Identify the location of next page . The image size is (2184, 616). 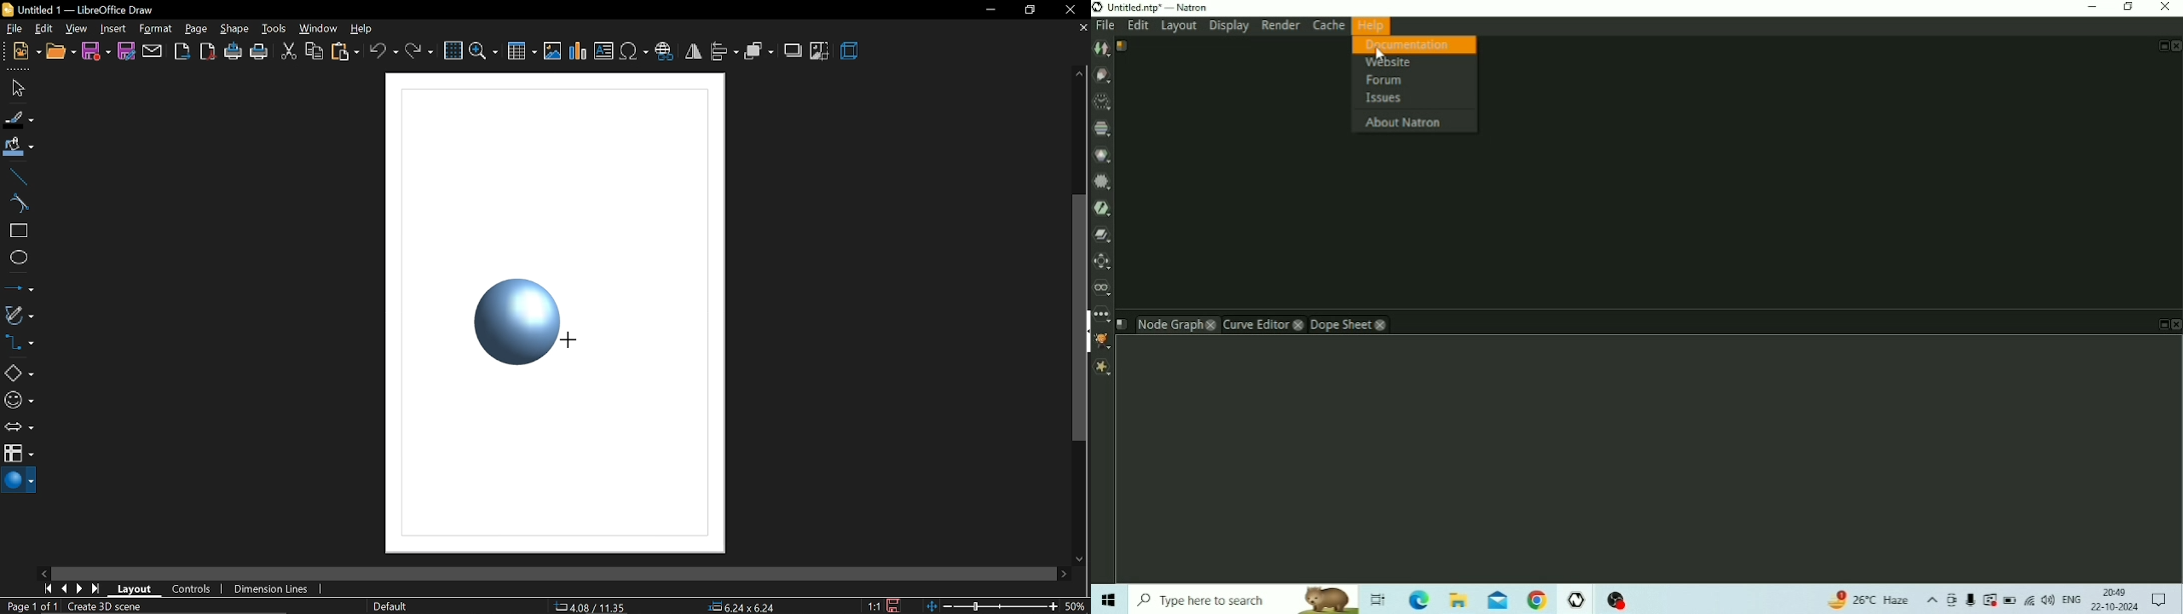
(82, 588).